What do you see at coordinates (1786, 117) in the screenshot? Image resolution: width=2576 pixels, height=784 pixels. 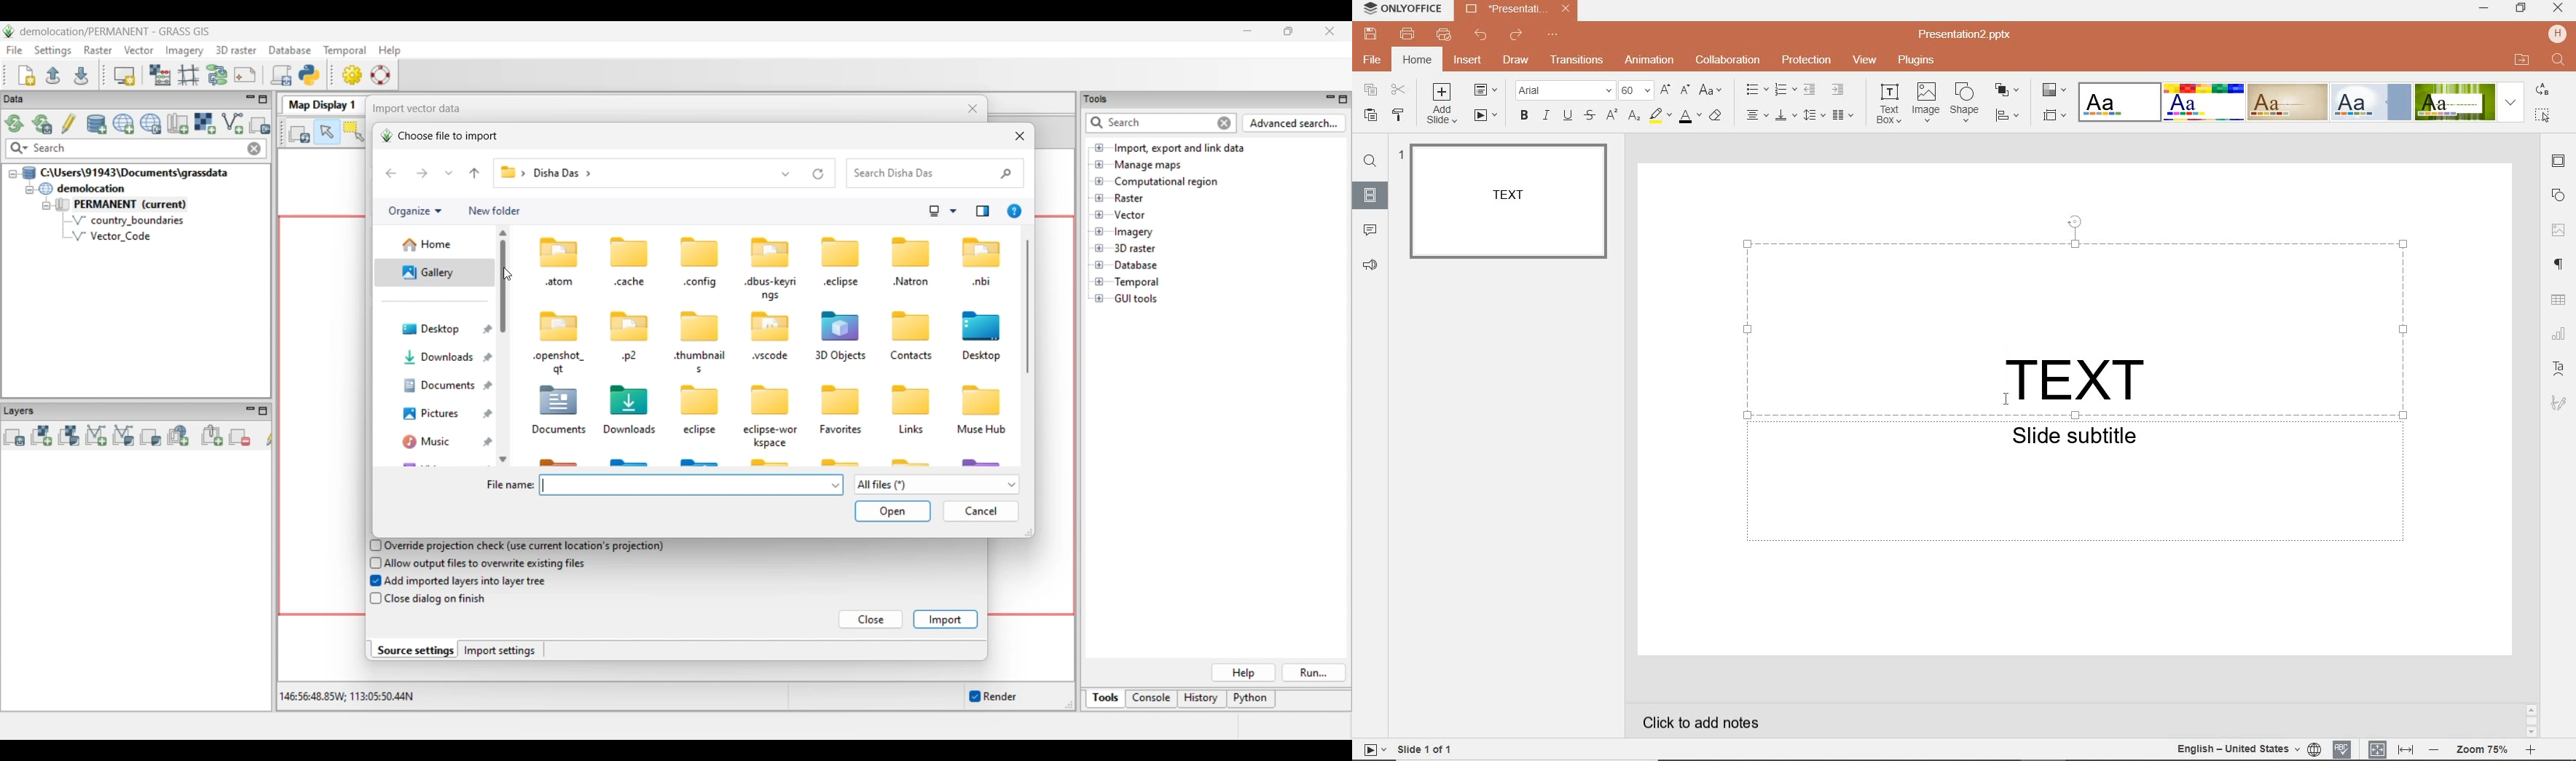 I see `VERTICAL ALIGN` at bounding box center [1786, 117].